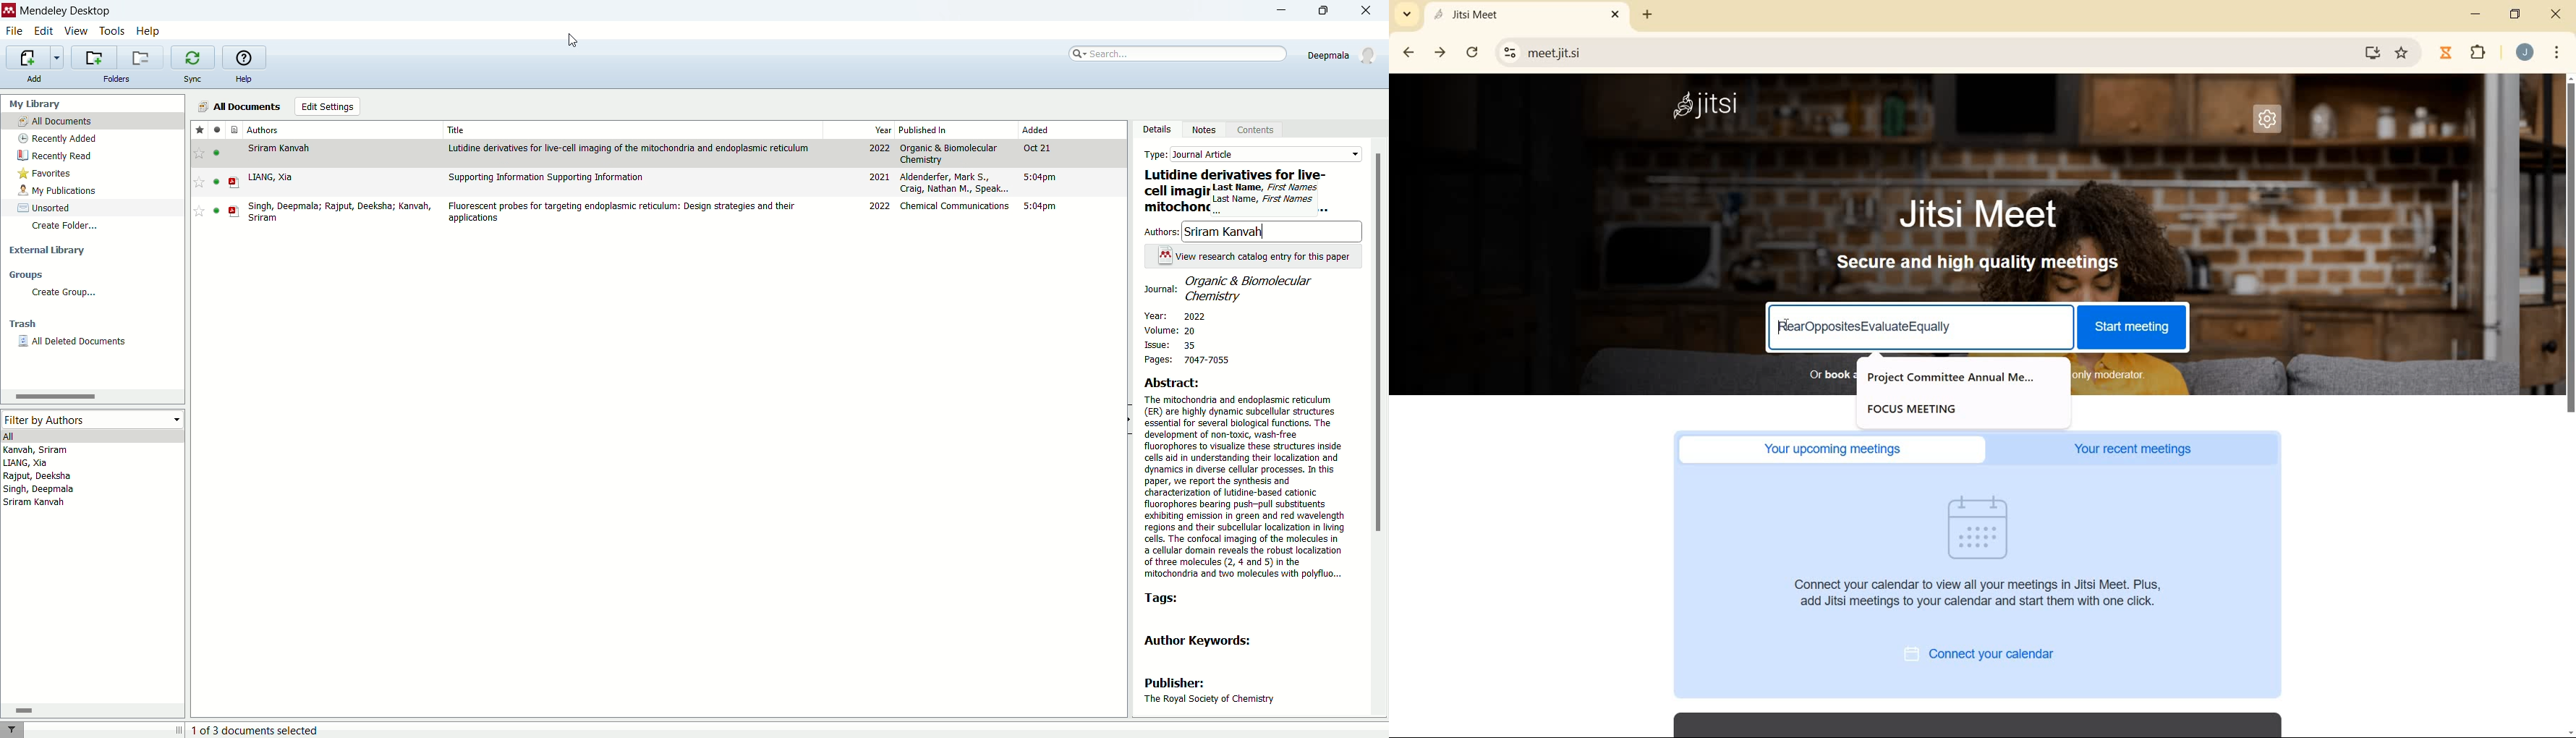 This screenshot has width=2576, height=756. Describe the element at coordinates (1171, 55) in the screenshot. I see `search` at that location.